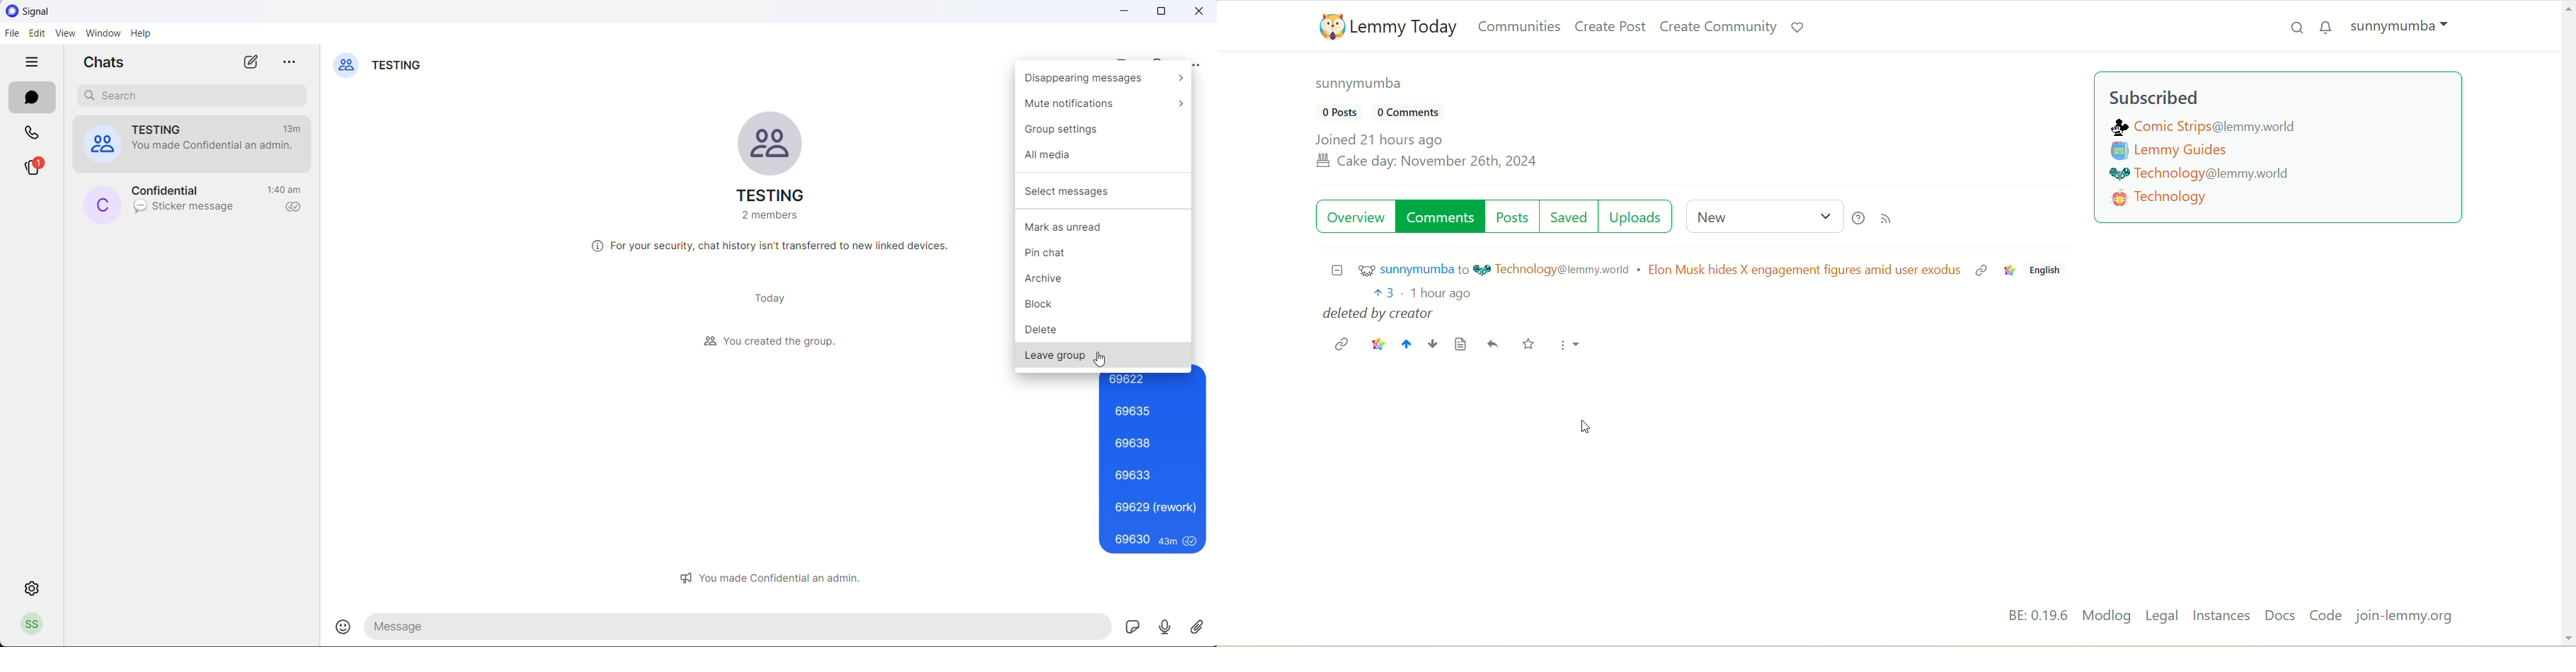 The height and width of the screenshot is (672, 2576). I want to click on posts, so click(1515, 215).